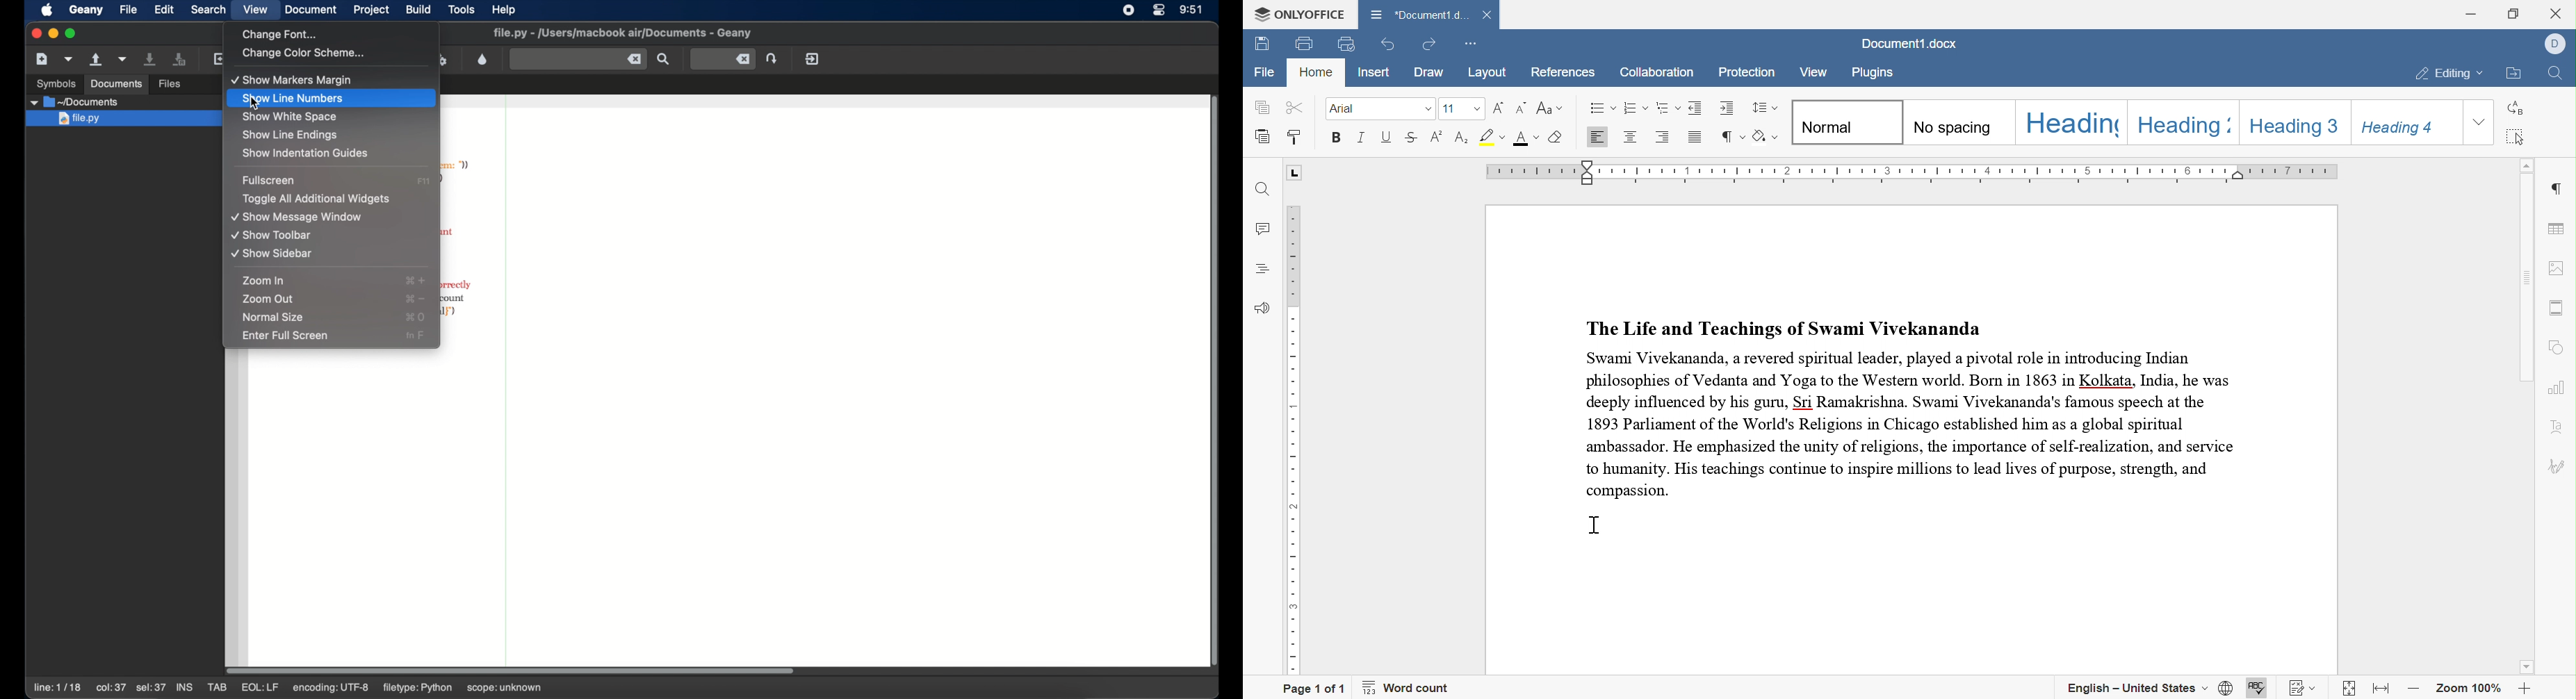 The image size is (2576, 700). I want to click on font size, so click(1452, 109).